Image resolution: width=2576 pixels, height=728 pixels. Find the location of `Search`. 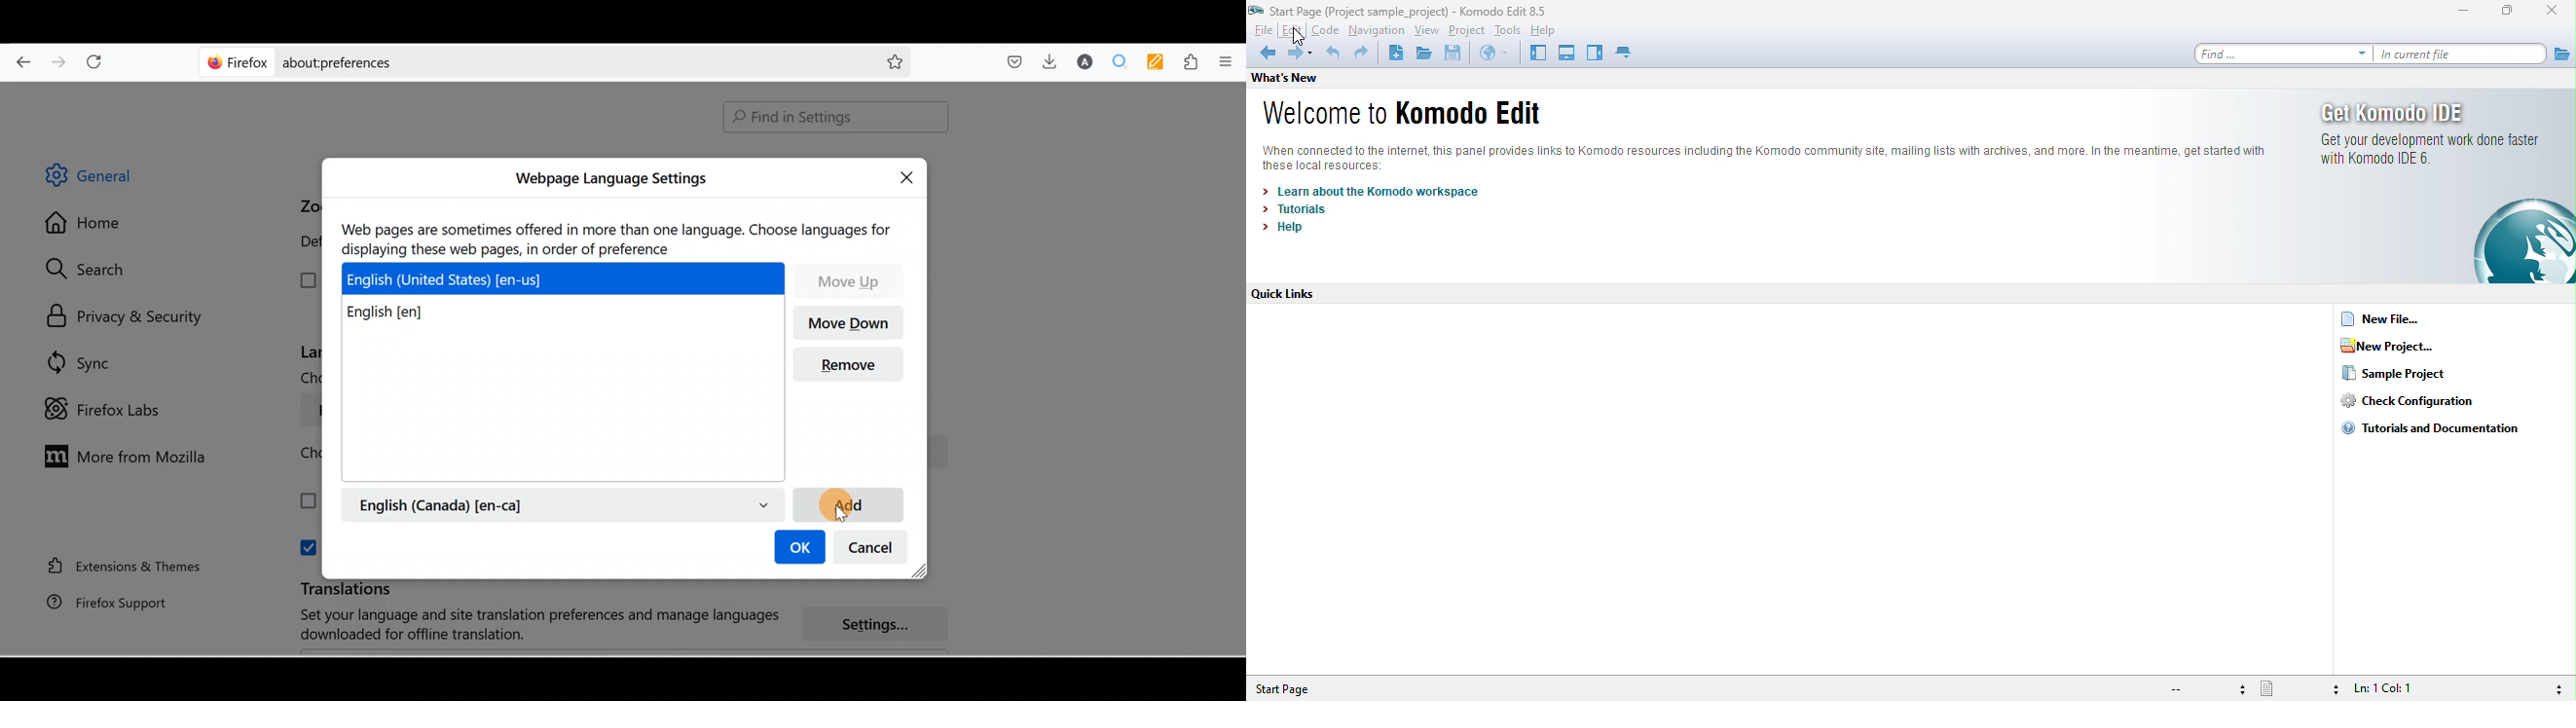

Search is located at coordinates (92, 269).